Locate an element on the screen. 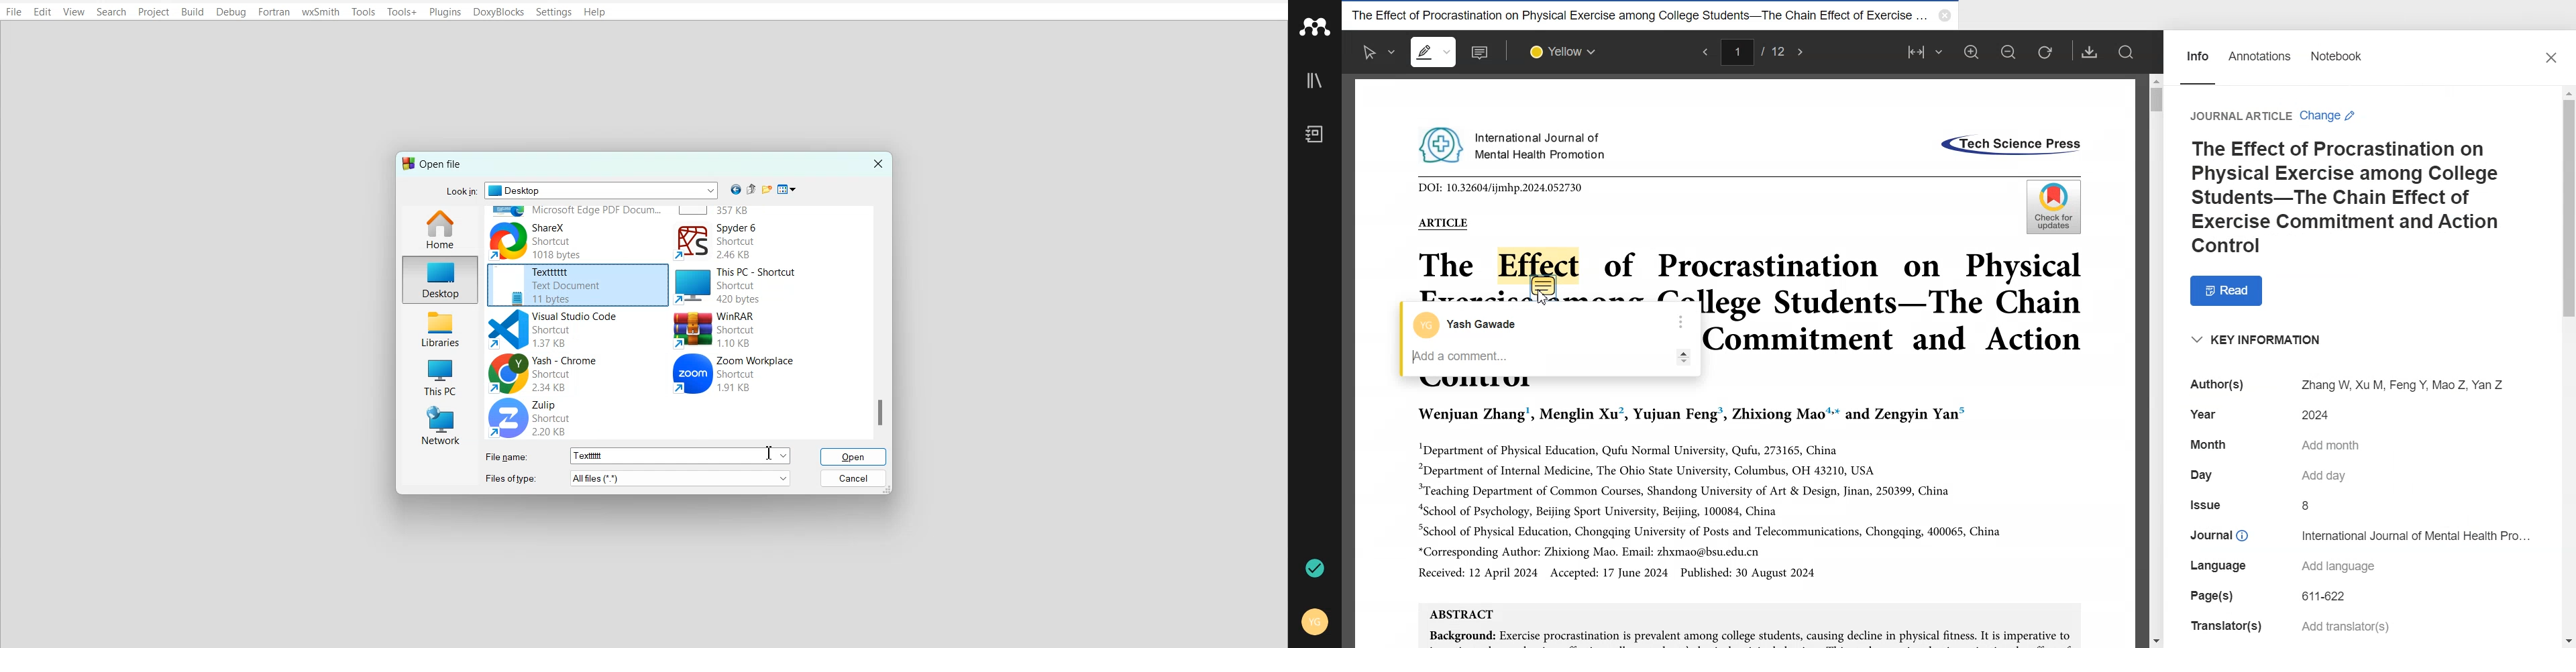 This screenshot has height=672, width=2576. Files of types is located at coordinates (511, 478).